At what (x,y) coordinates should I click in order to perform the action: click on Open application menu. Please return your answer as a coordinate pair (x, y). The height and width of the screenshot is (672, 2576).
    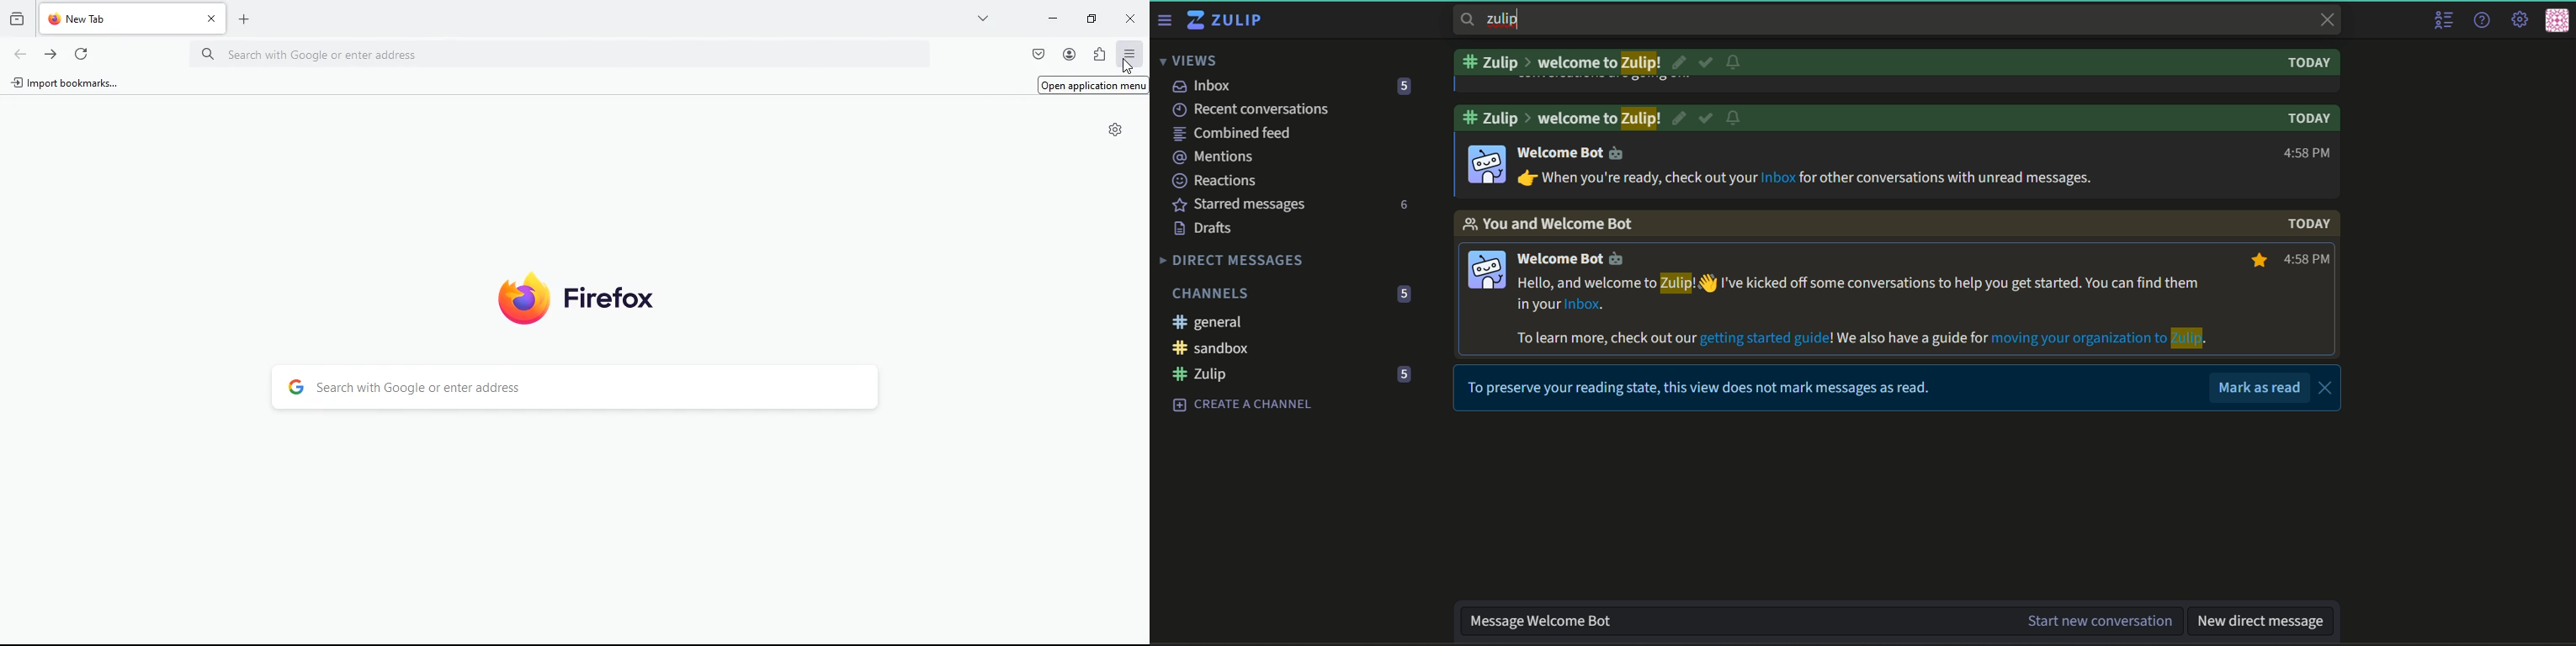
    Looking at the image, I should click on (1094, 85).